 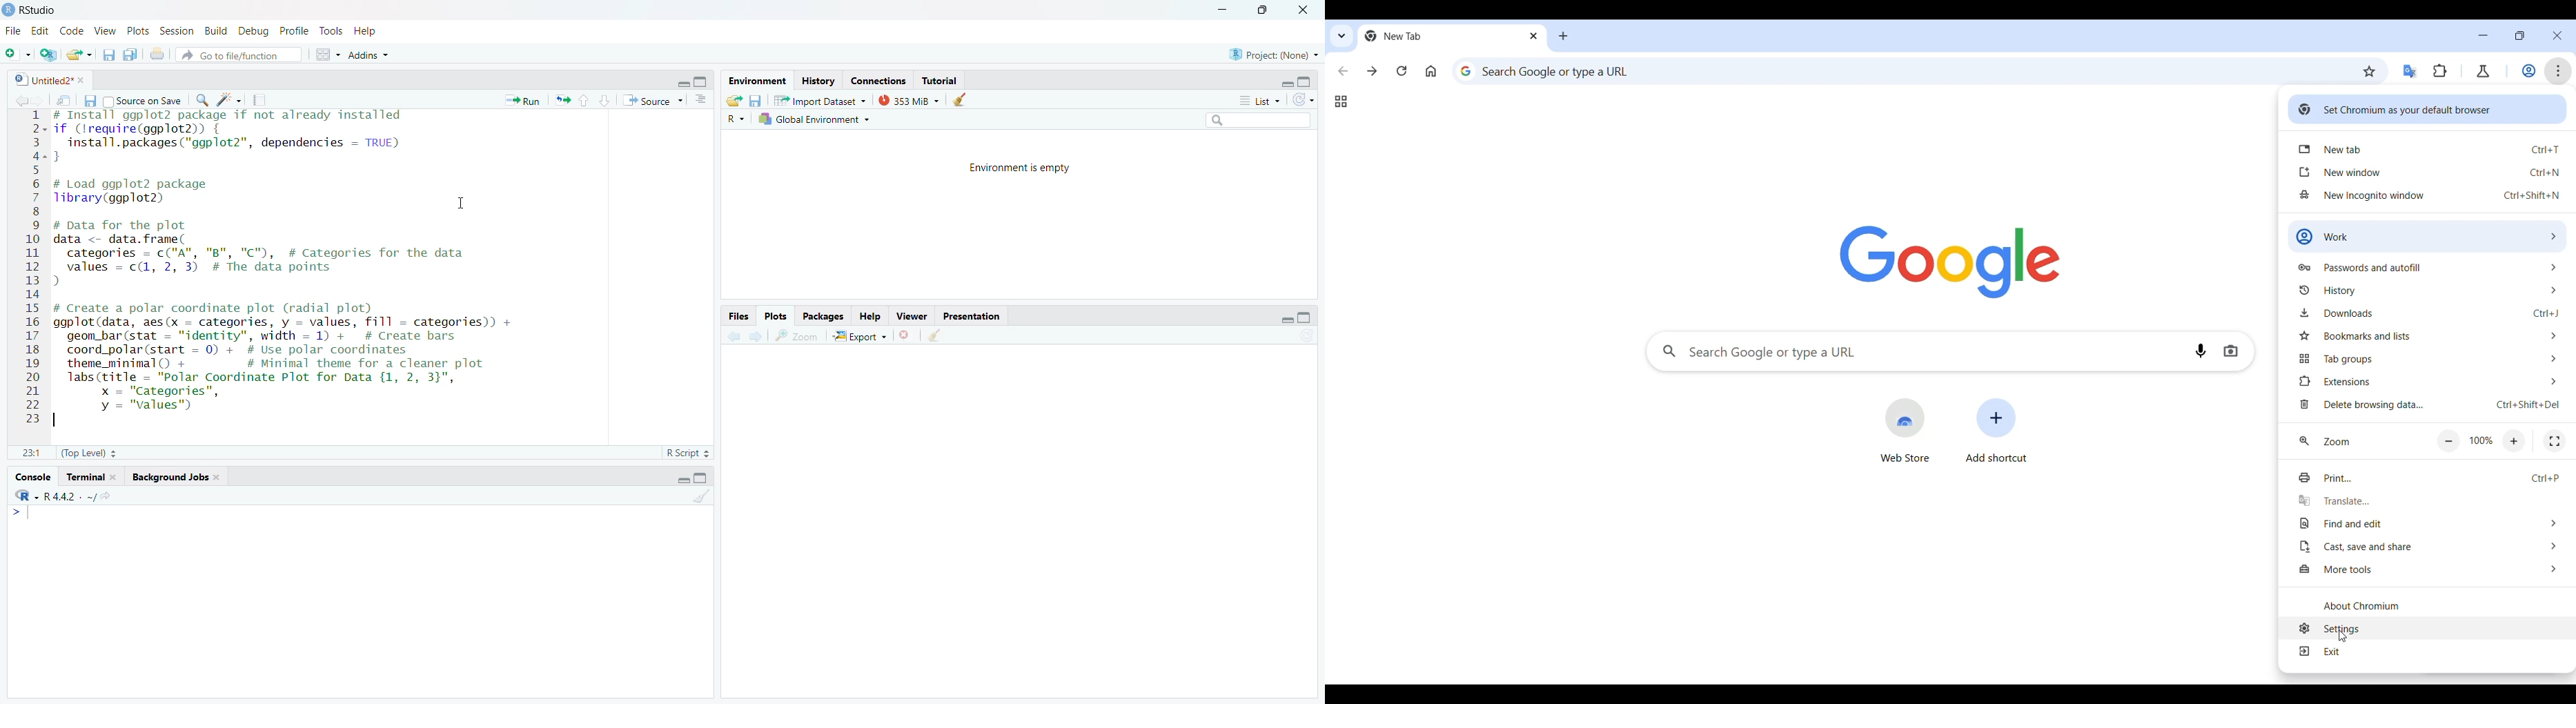 What do you see at coordinates (2529, 71) in the screenshot?
I see `Work` at bounding box center [2529, 71].